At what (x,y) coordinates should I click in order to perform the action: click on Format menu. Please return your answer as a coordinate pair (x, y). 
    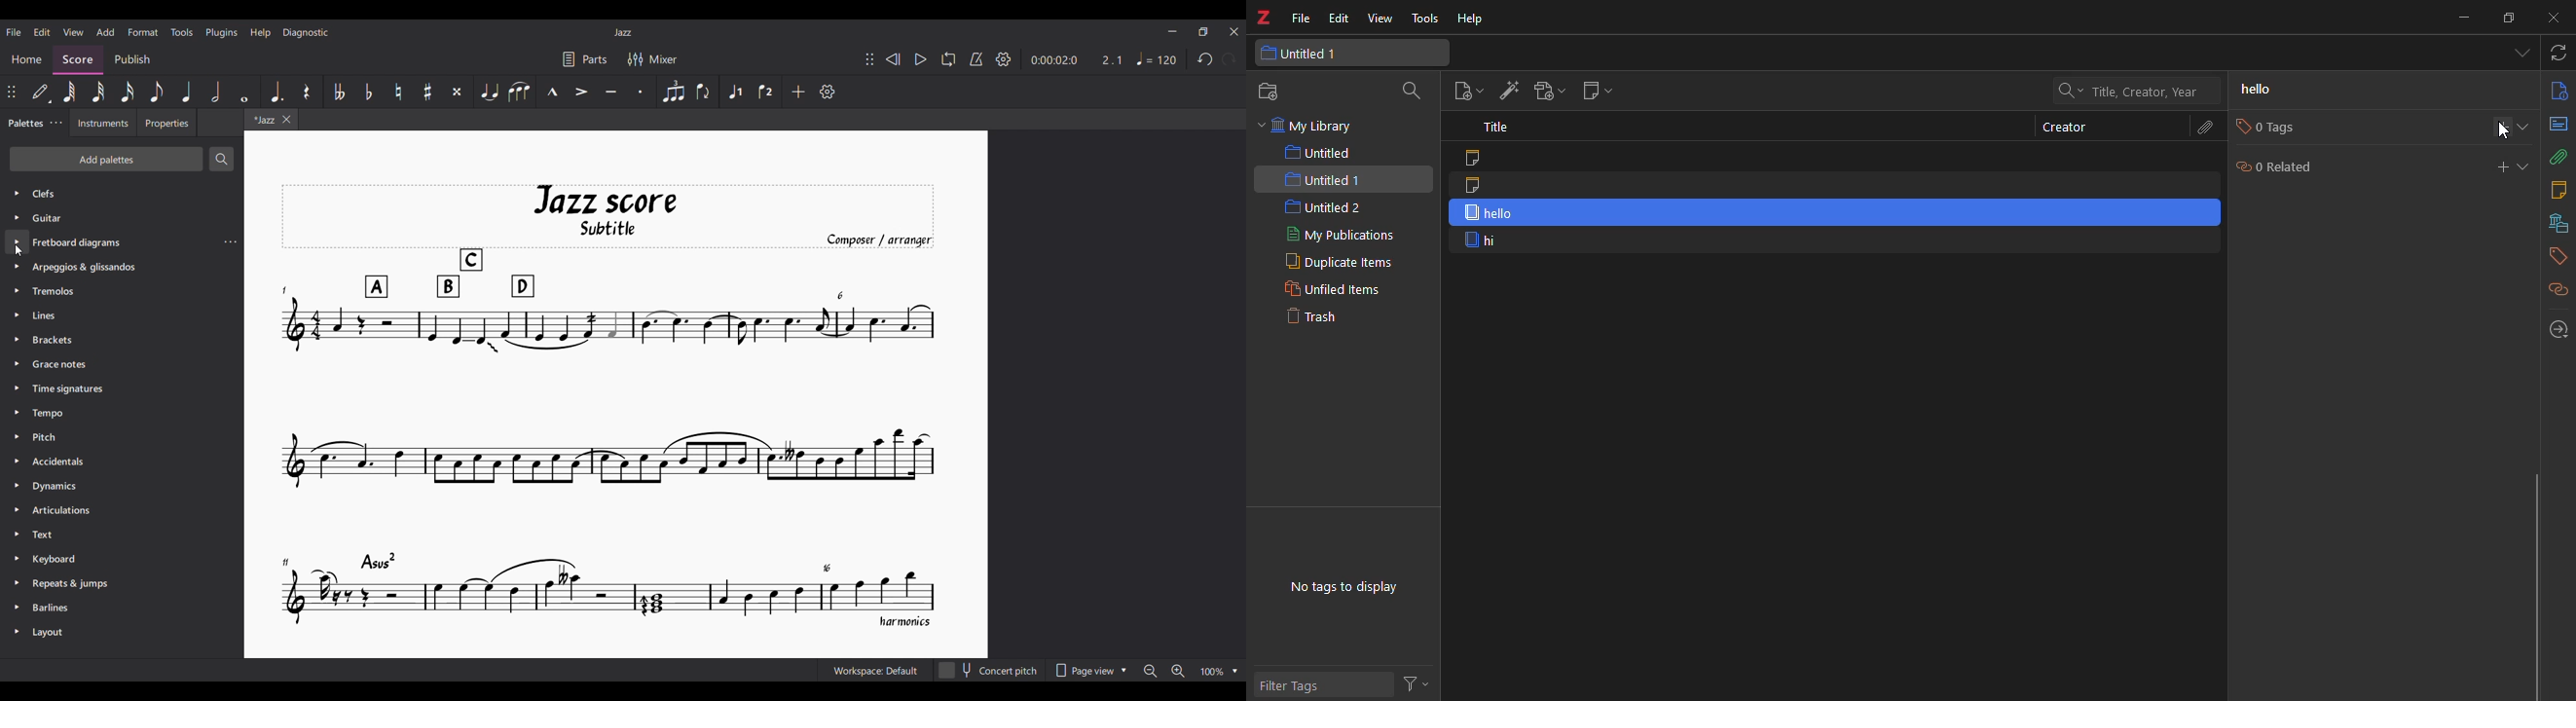
    Looking at the image, I should click on (143, 32).